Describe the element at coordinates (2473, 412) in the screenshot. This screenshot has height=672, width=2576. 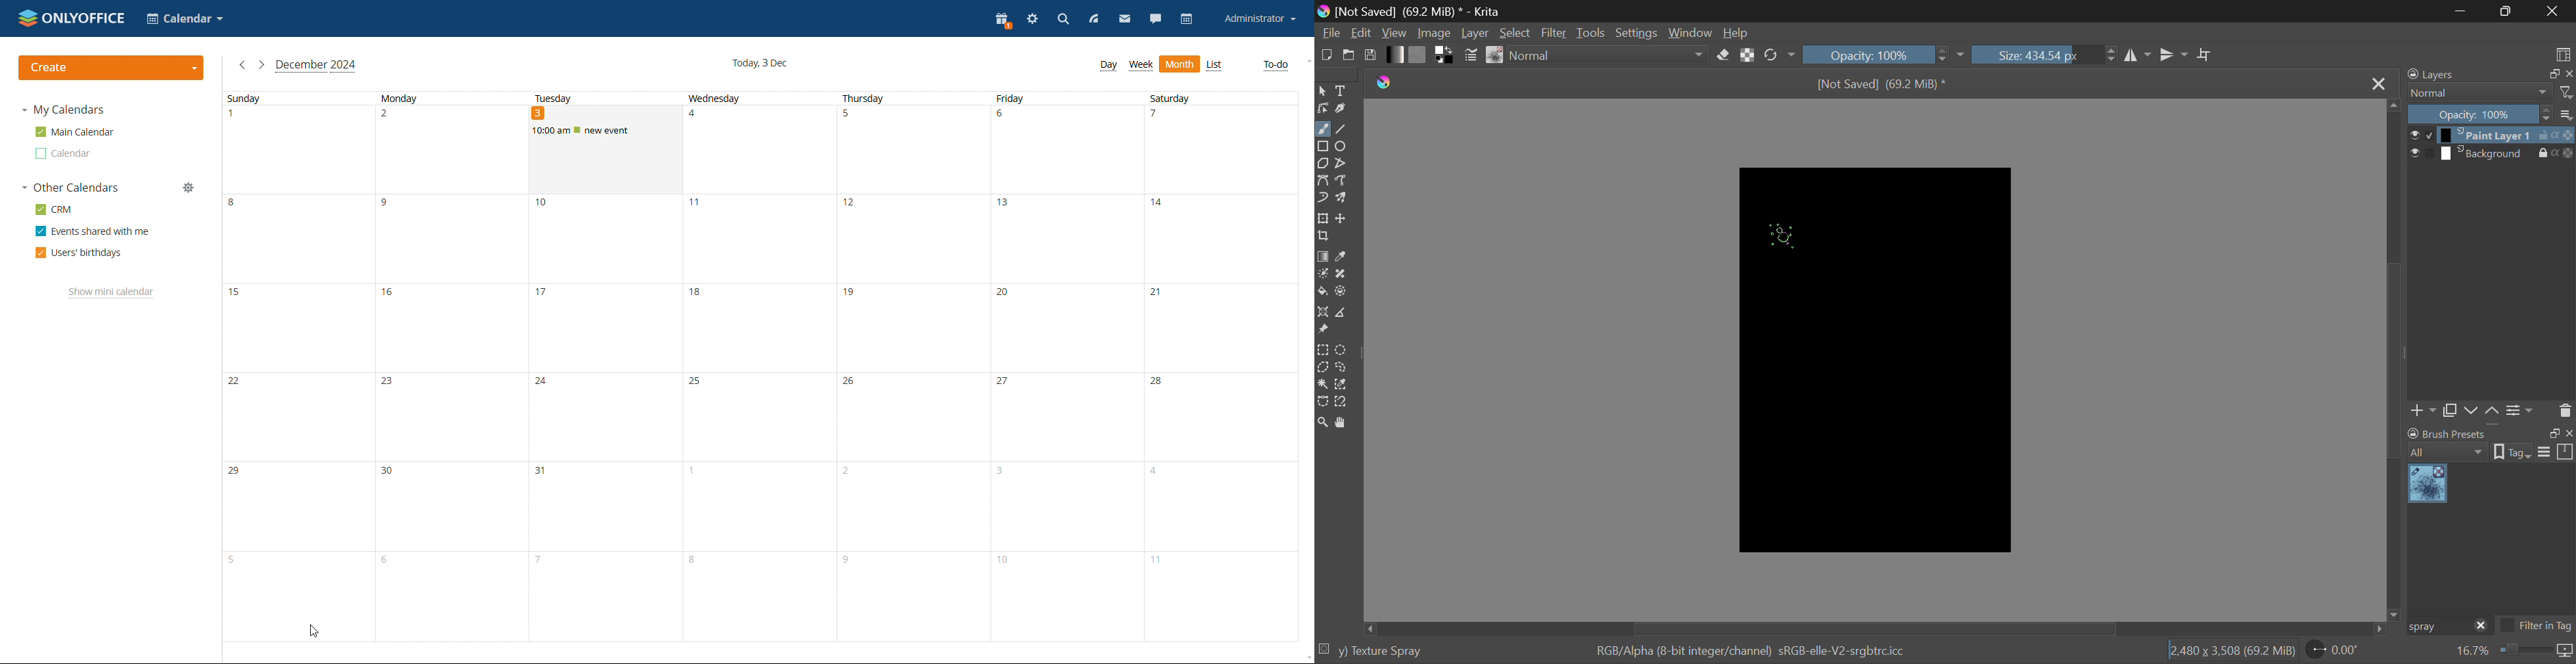
I see `Layer Movement down` at that location.